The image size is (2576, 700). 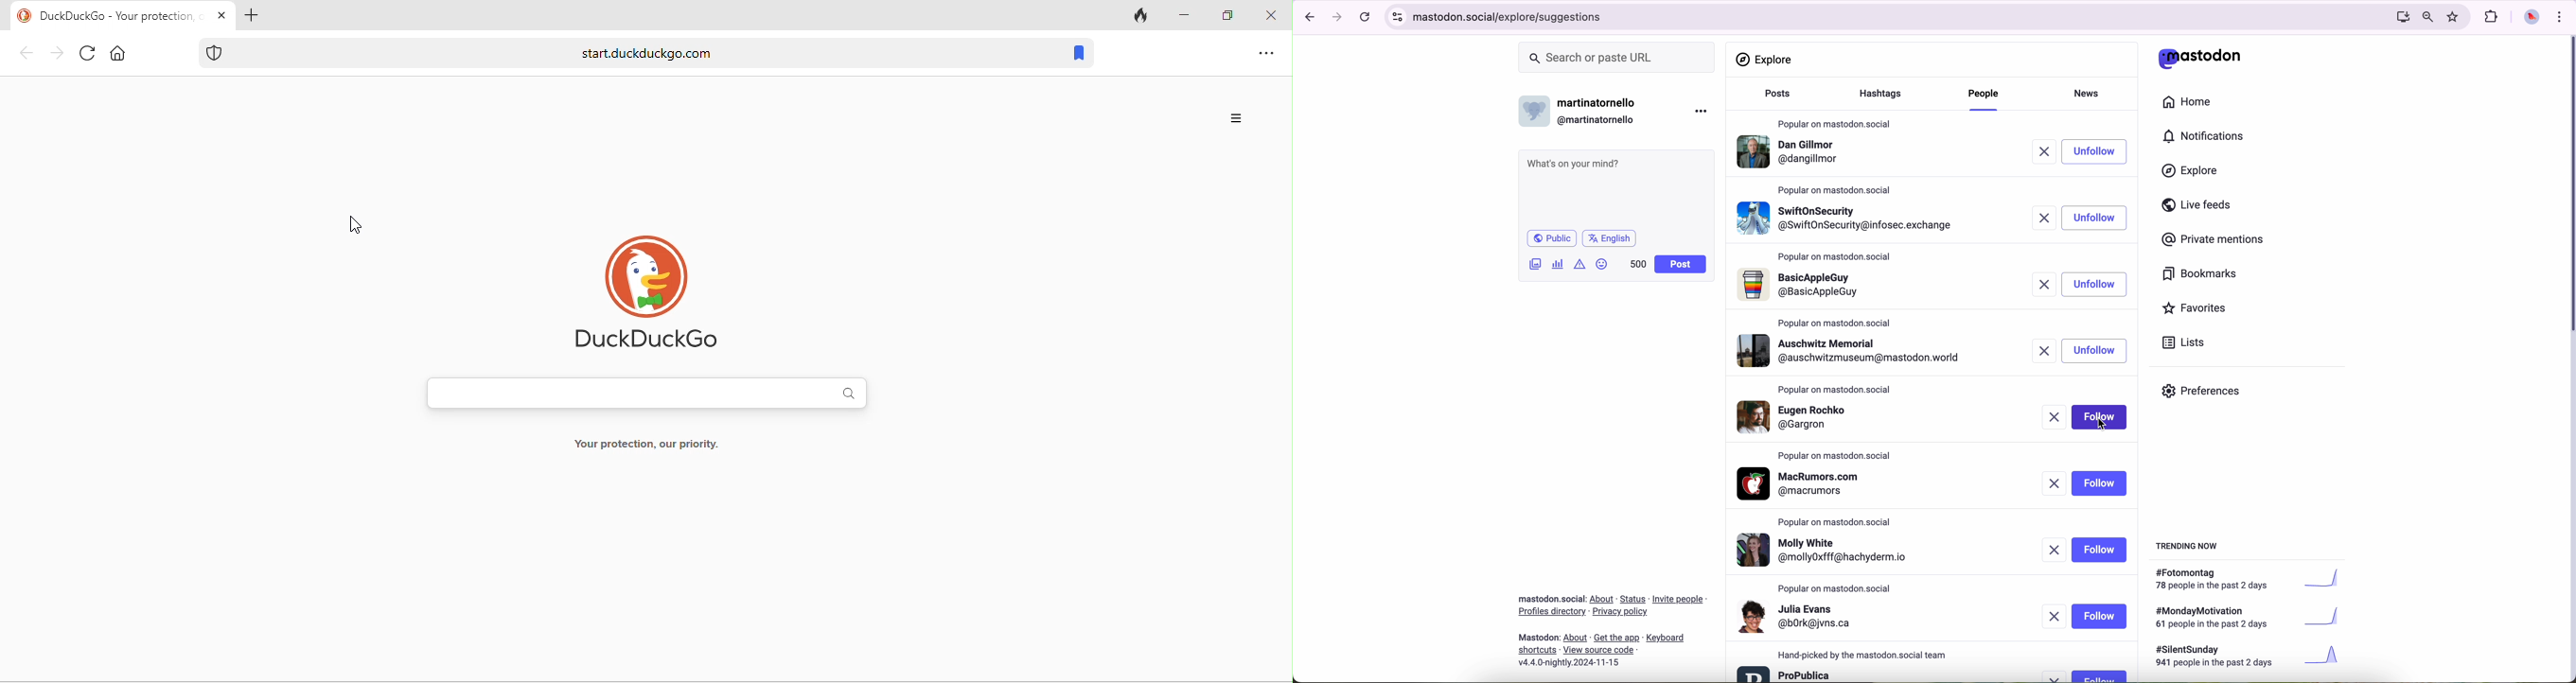 I want to click on remove, so click(x=2048, y=351).